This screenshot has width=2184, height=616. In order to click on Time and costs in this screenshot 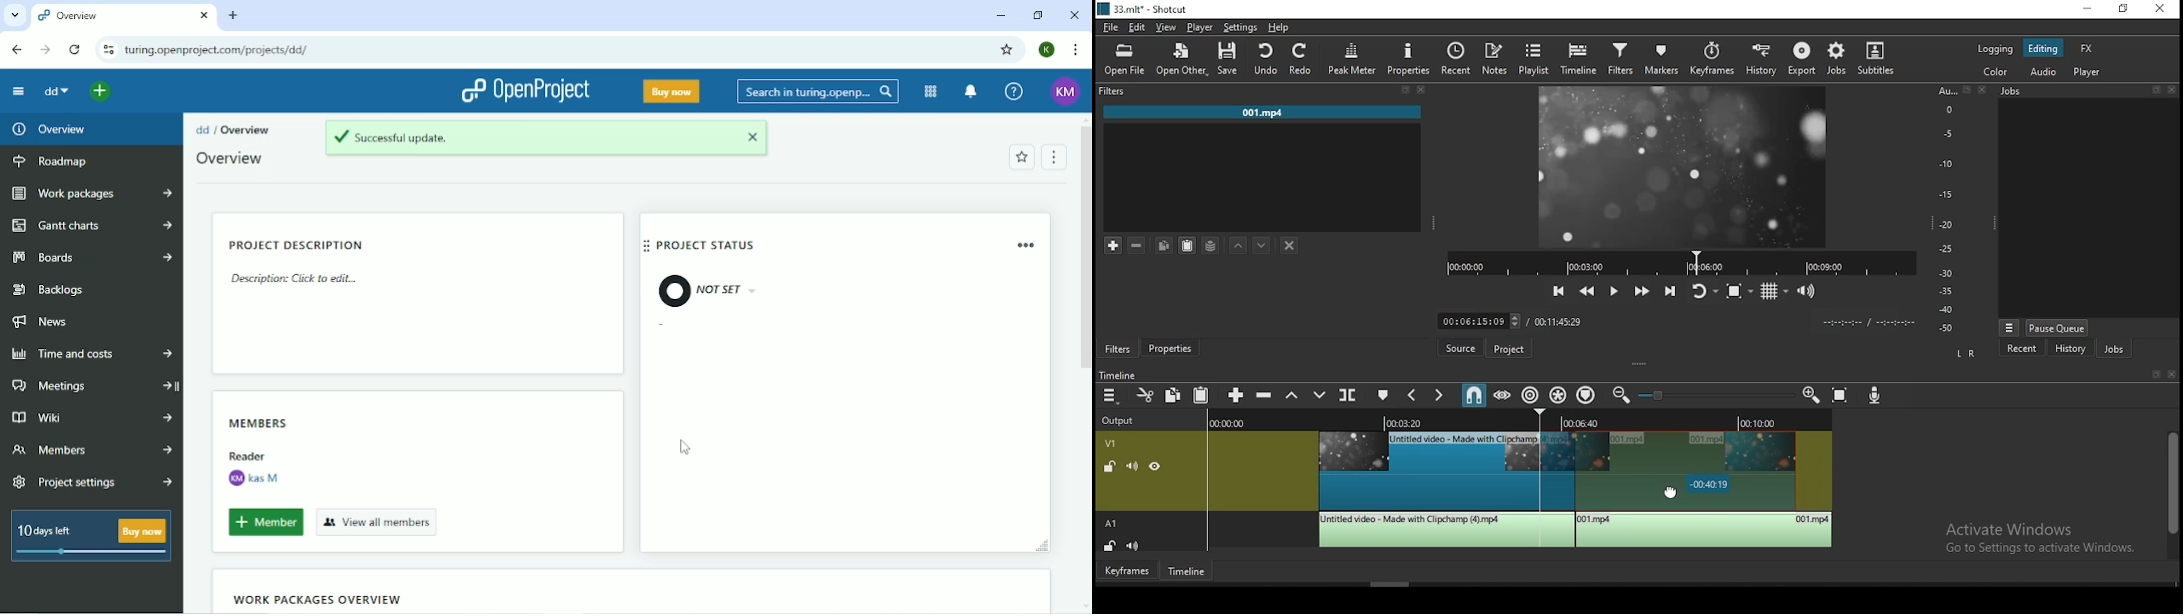, I will do `click(90, 355)`.